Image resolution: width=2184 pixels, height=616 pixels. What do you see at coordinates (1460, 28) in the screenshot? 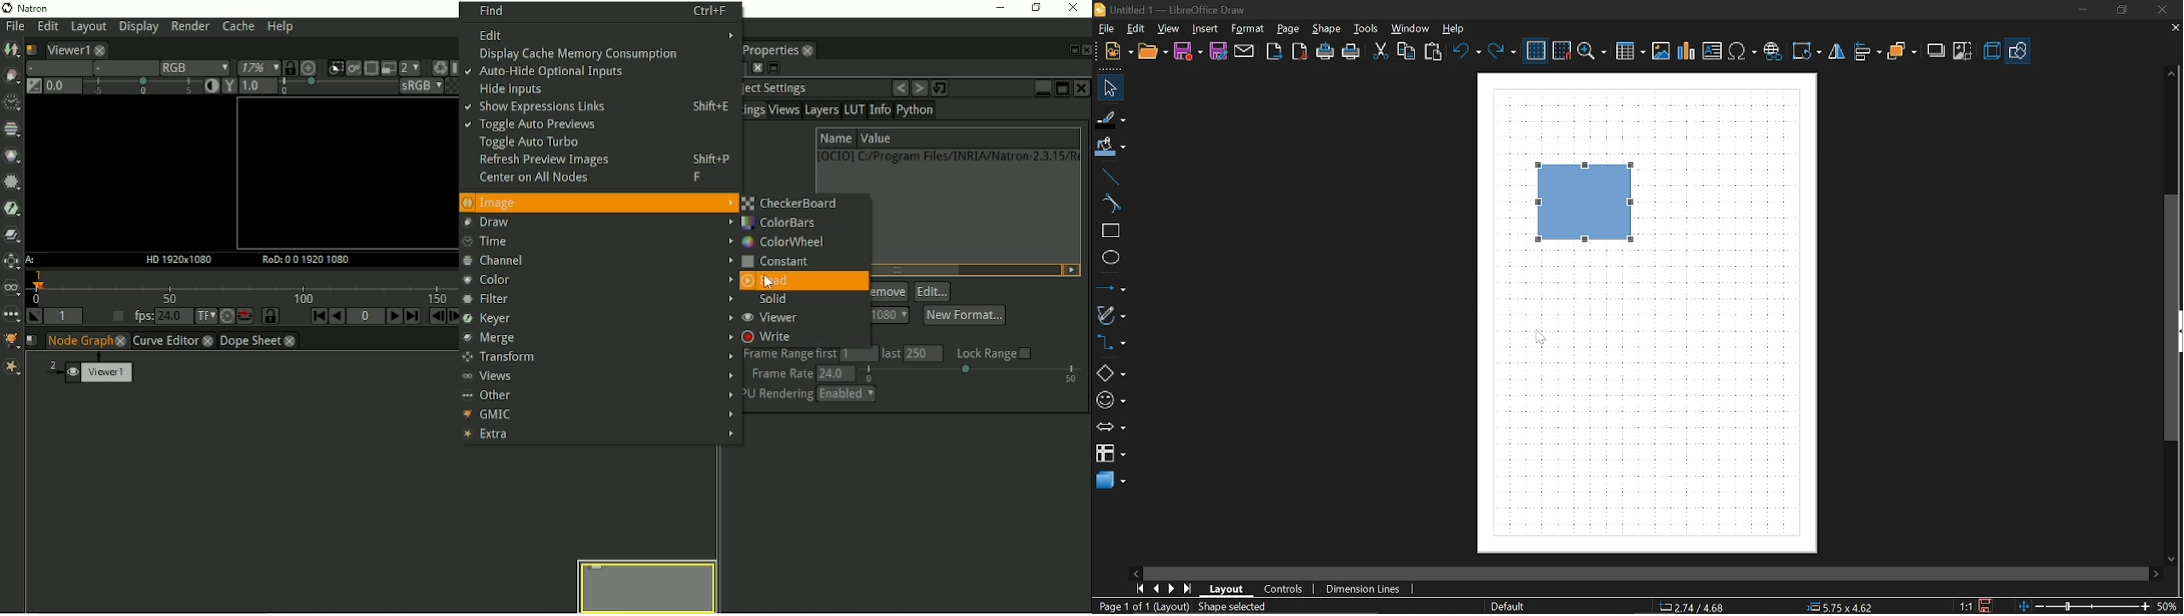
I see `Help` at bounding box center [1460, 28].